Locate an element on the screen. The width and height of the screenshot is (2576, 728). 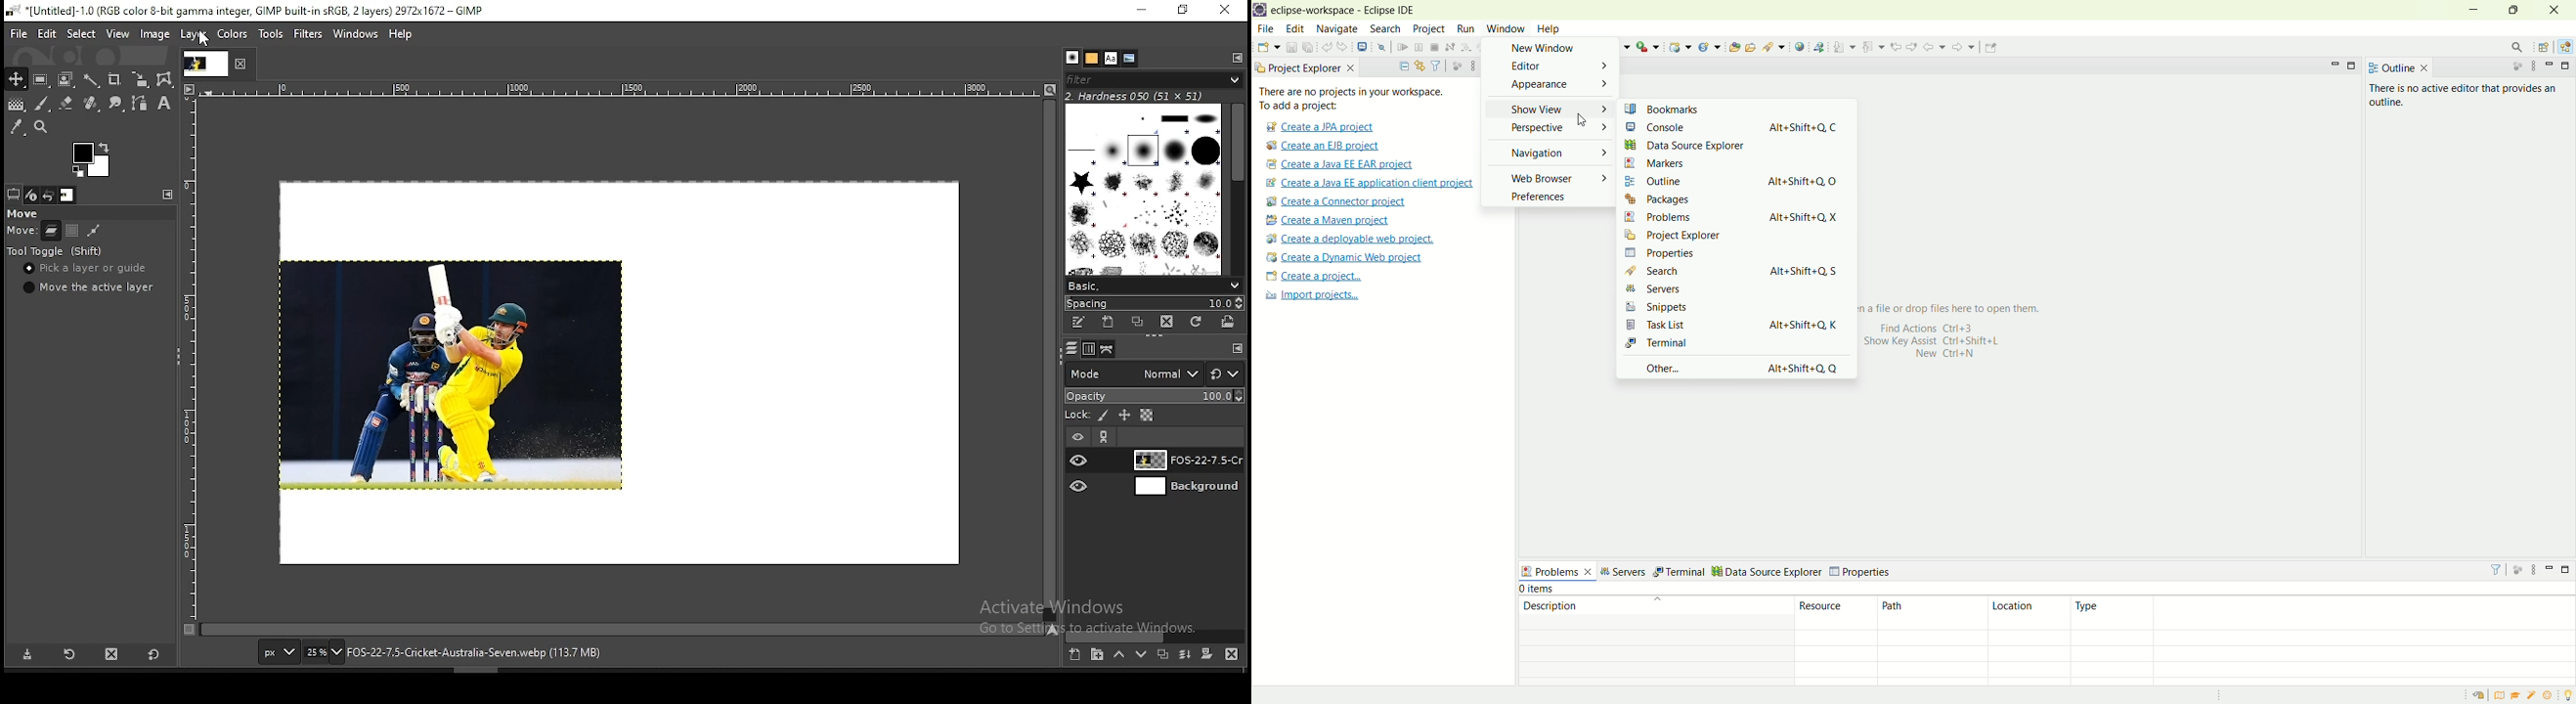
disconnect is located at coordinates (1449, 46).